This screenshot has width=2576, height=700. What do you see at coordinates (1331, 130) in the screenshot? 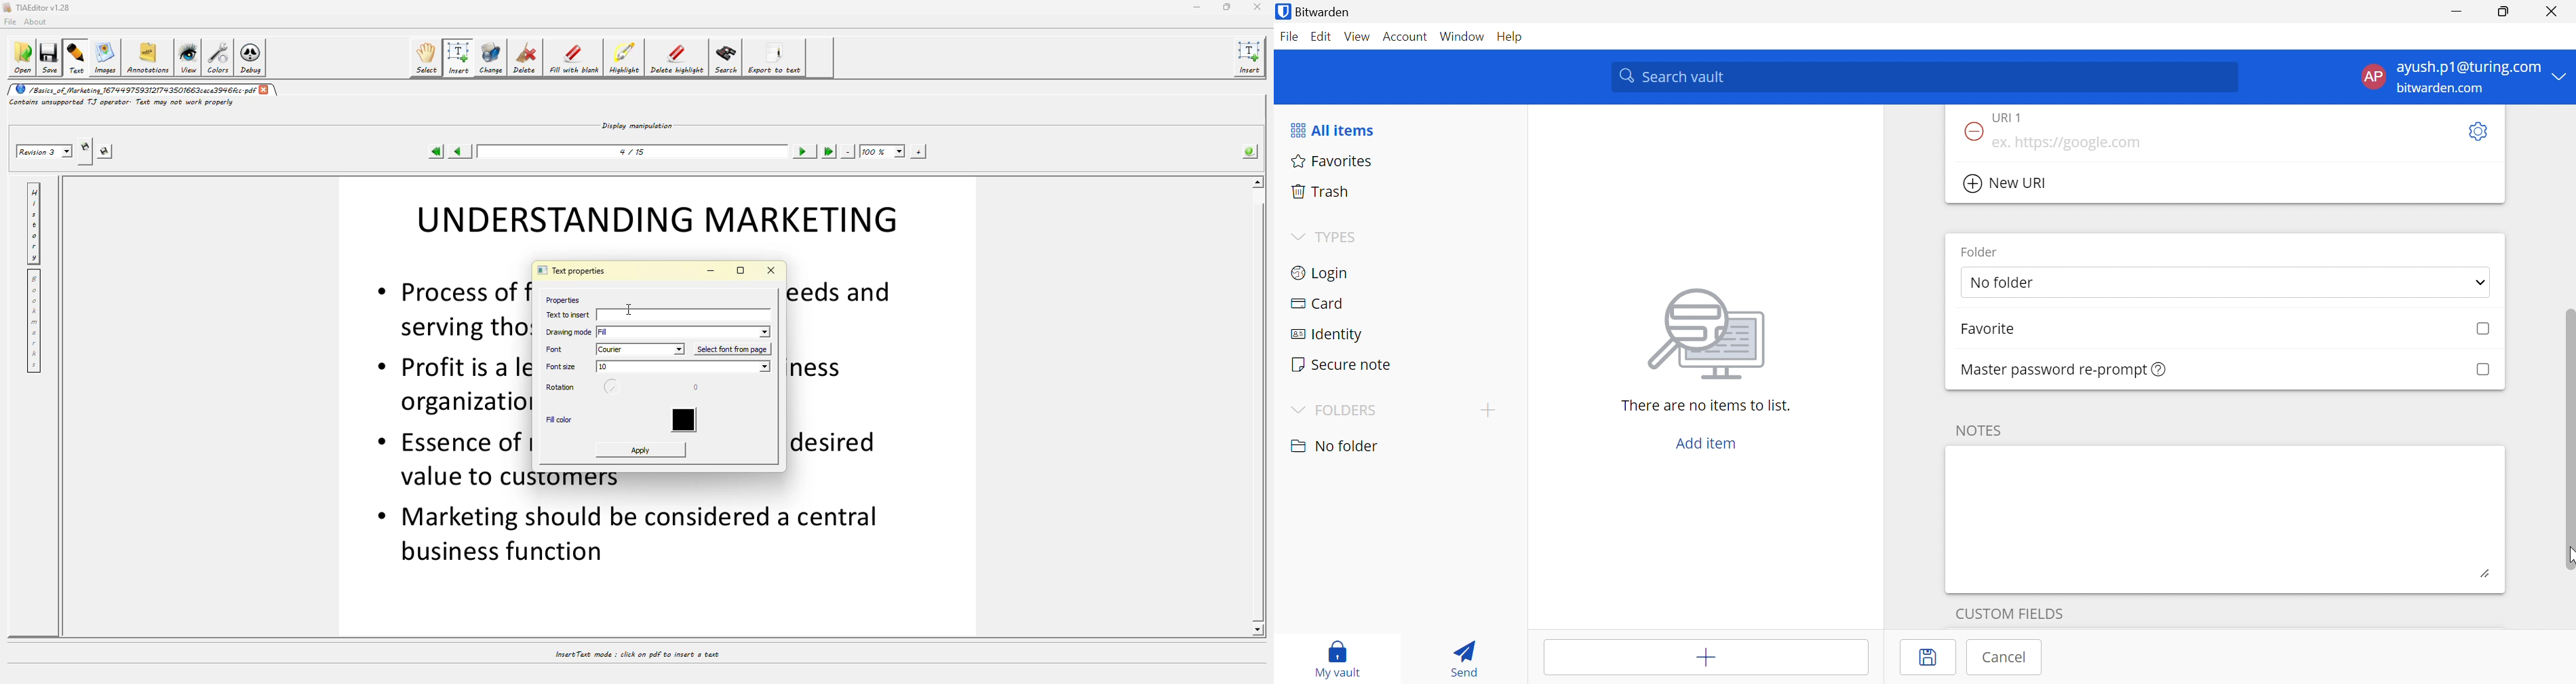
I see `All items` at bounding box center [1331, 130].